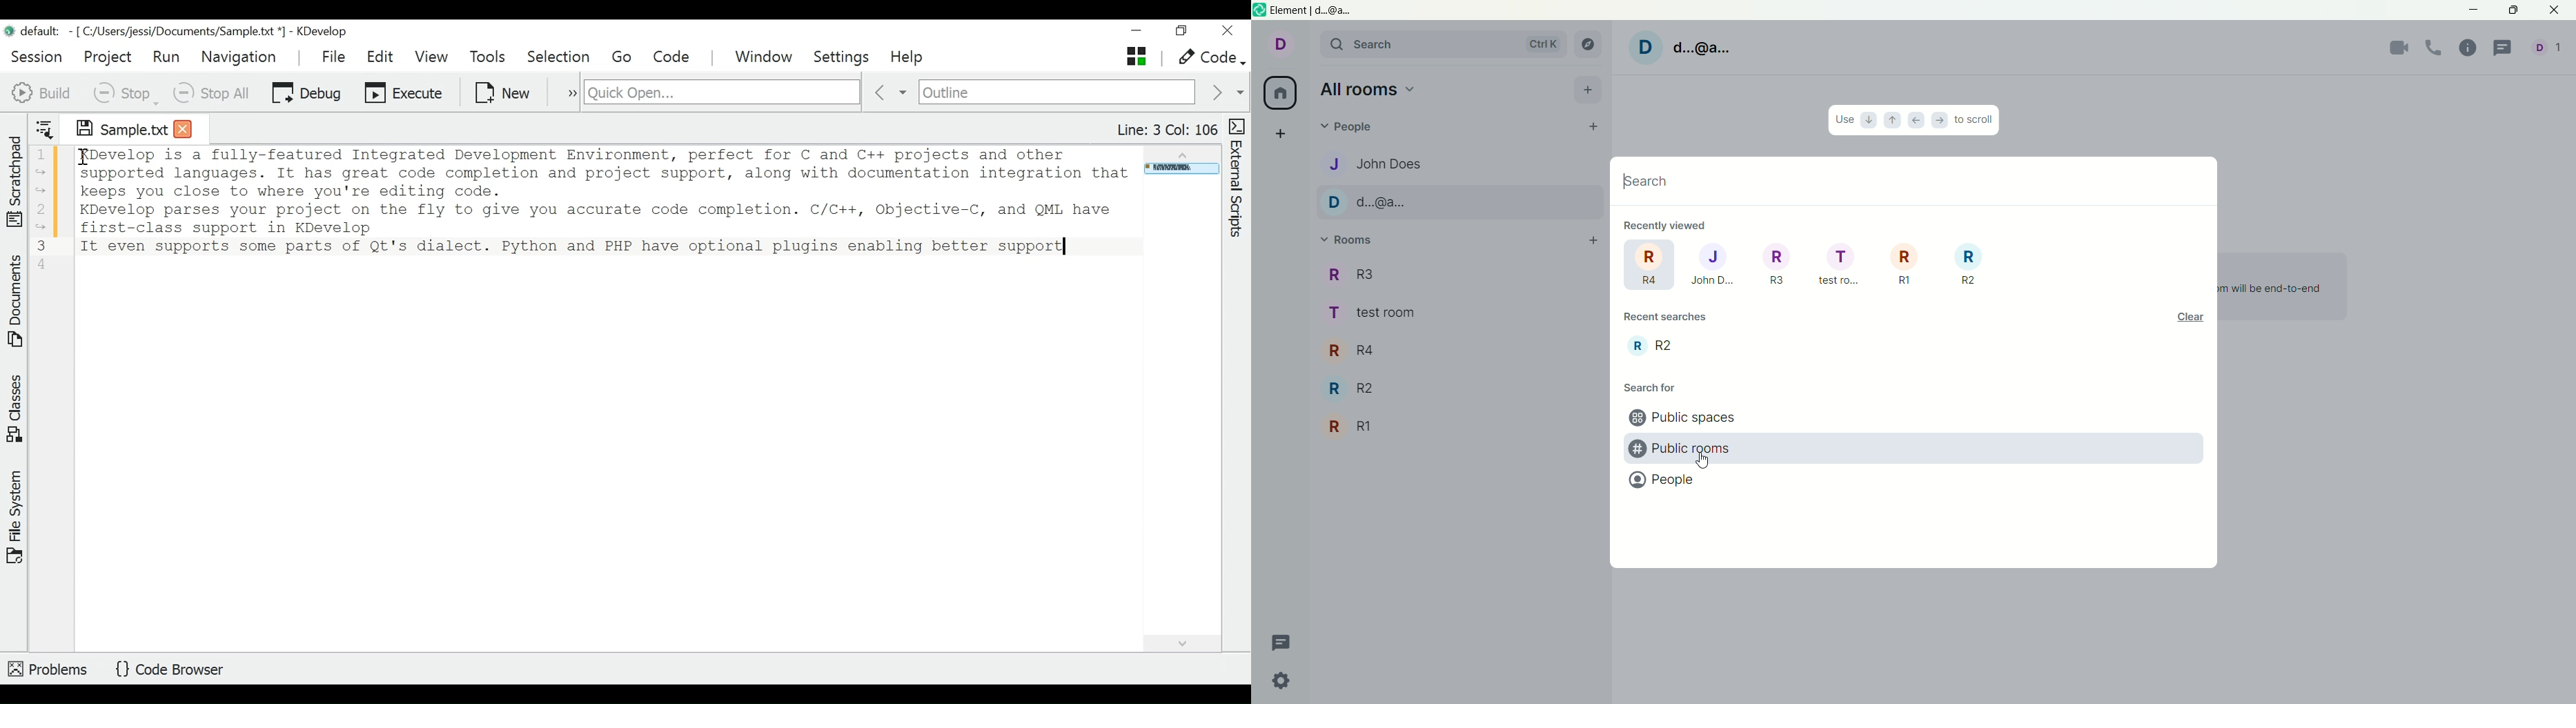 This screenshot has width=2576, height=728. I want to click on Stop All, so click(213, 93).